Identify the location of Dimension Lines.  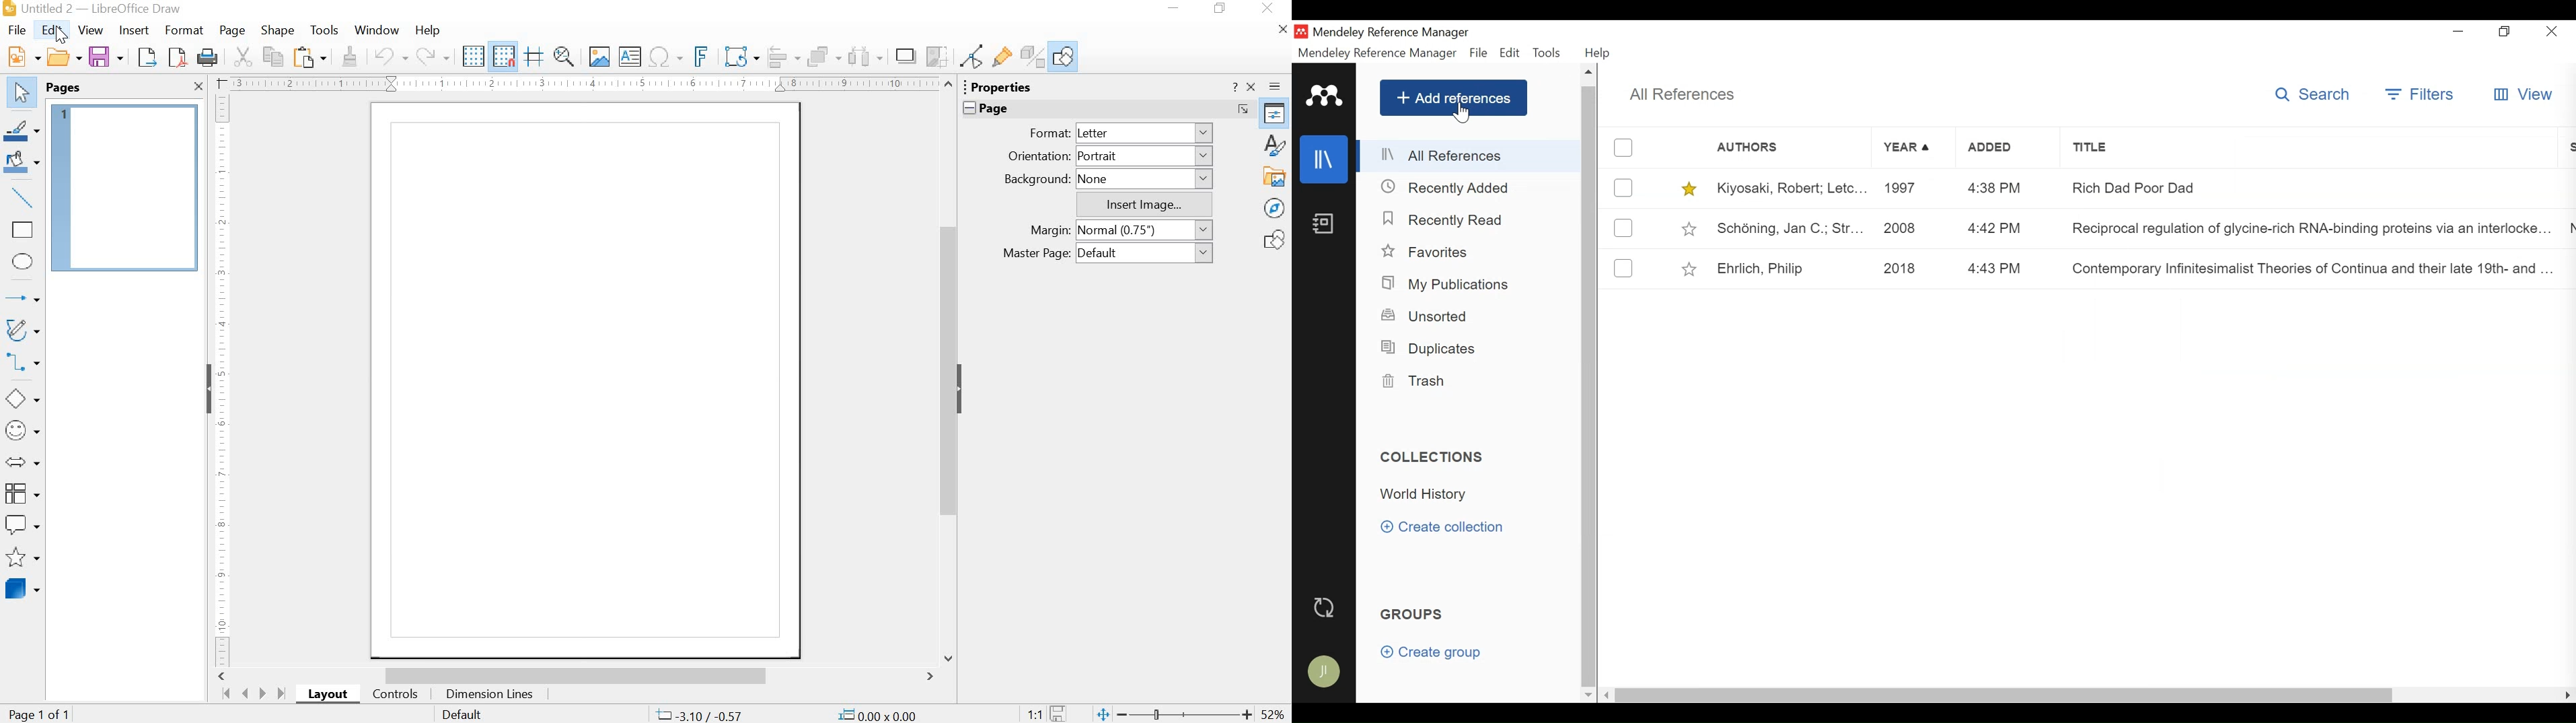
(491, 695).